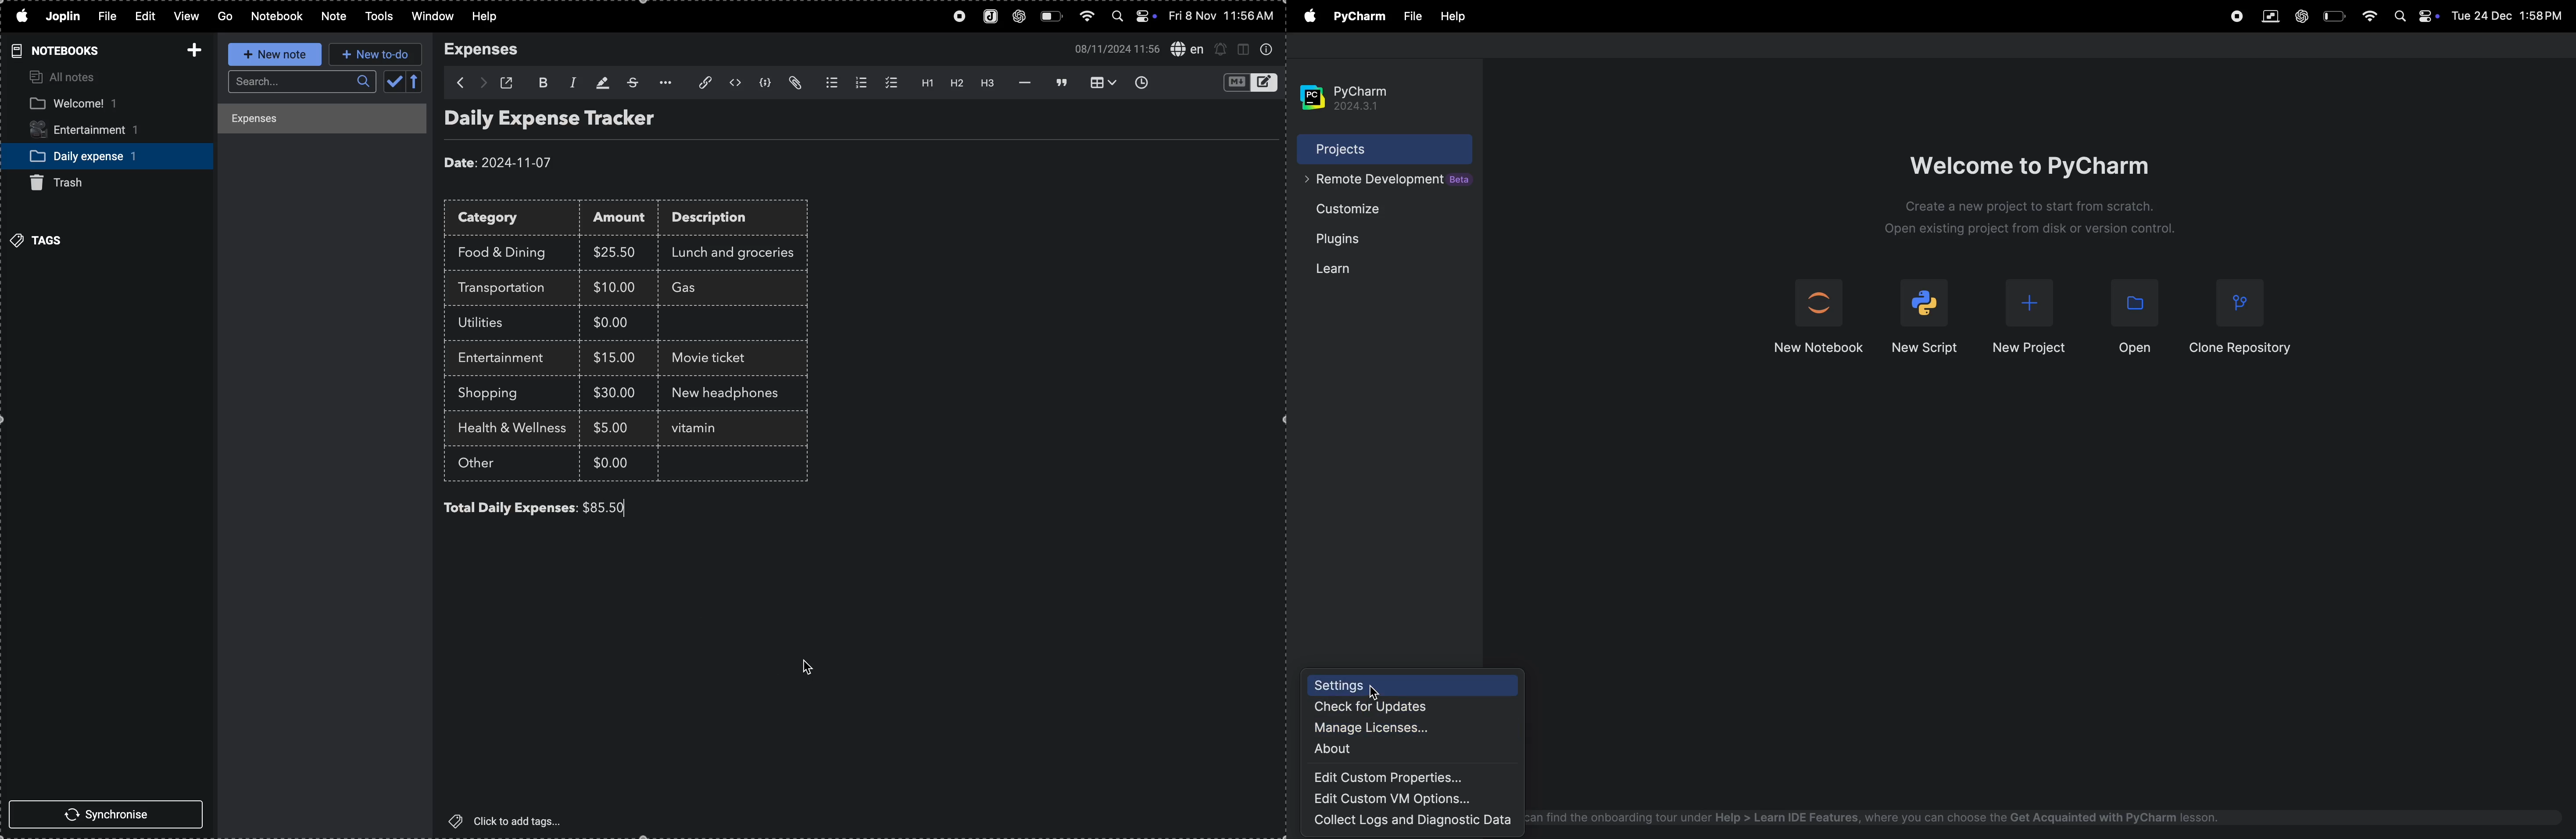 Image resolution: width=2576 pixels, height=840 pixels. Describe the element at coordinates (721, 219) in the screenshot. I see `description` at that location.